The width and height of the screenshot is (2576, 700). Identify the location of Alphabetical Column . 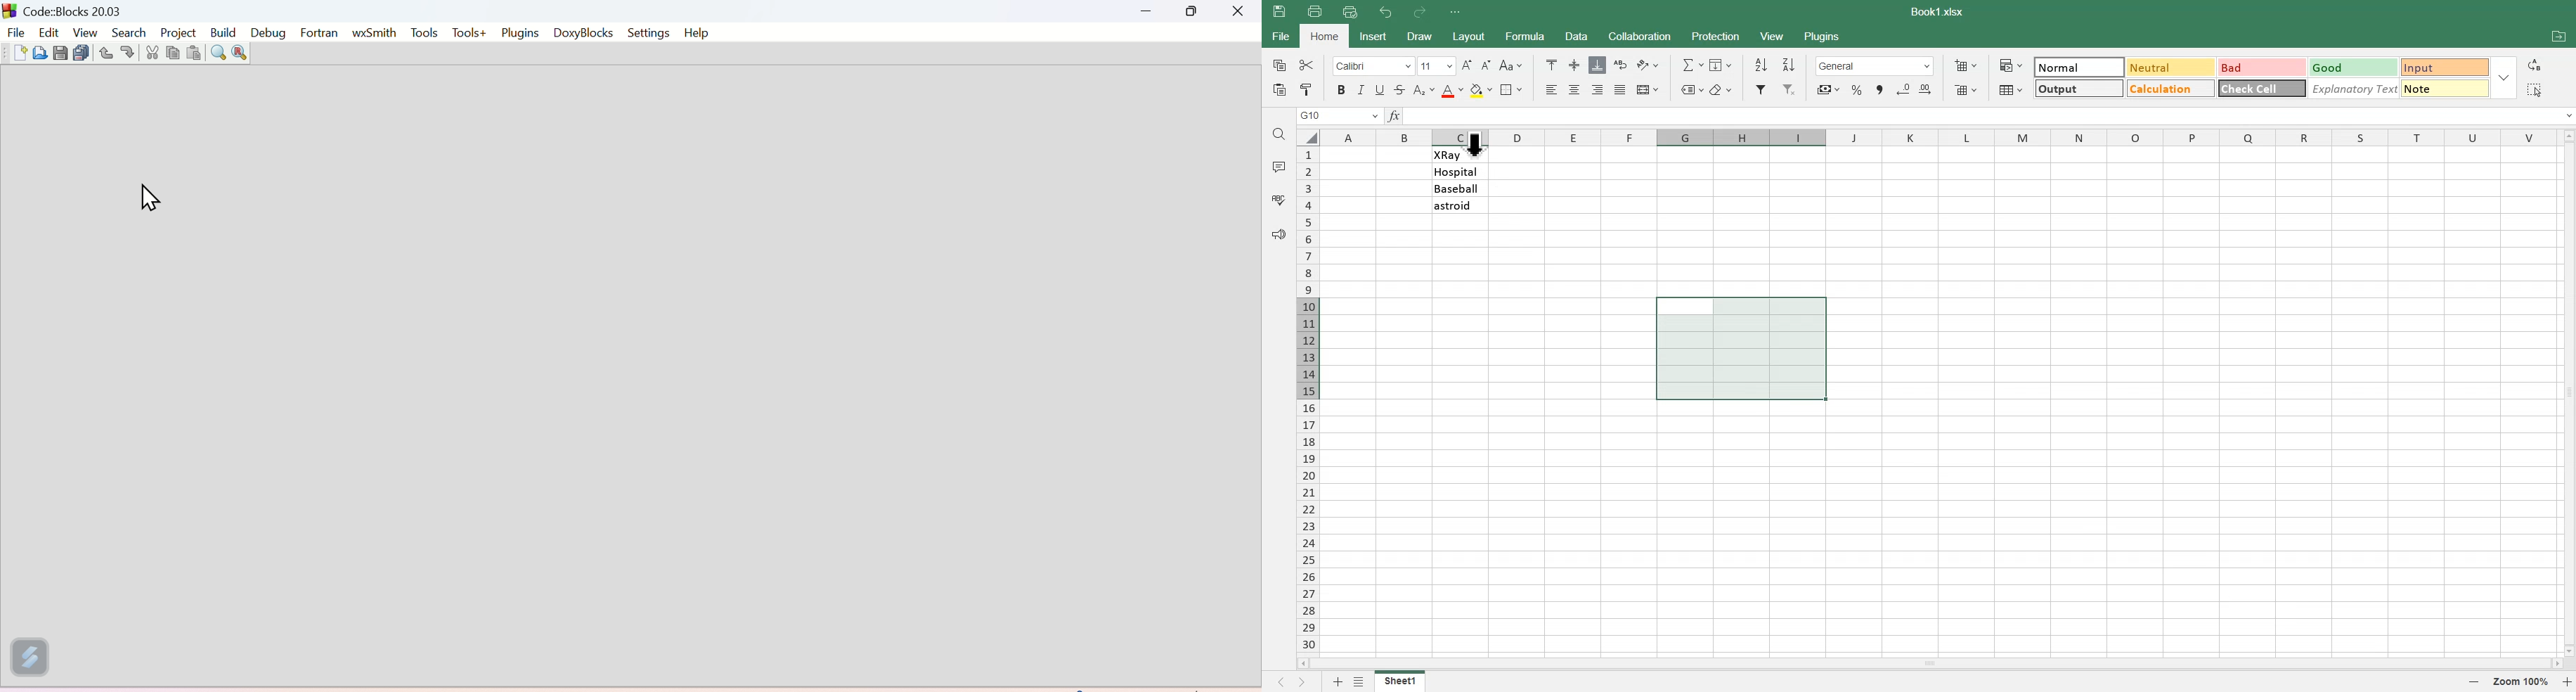
(1937, 136).